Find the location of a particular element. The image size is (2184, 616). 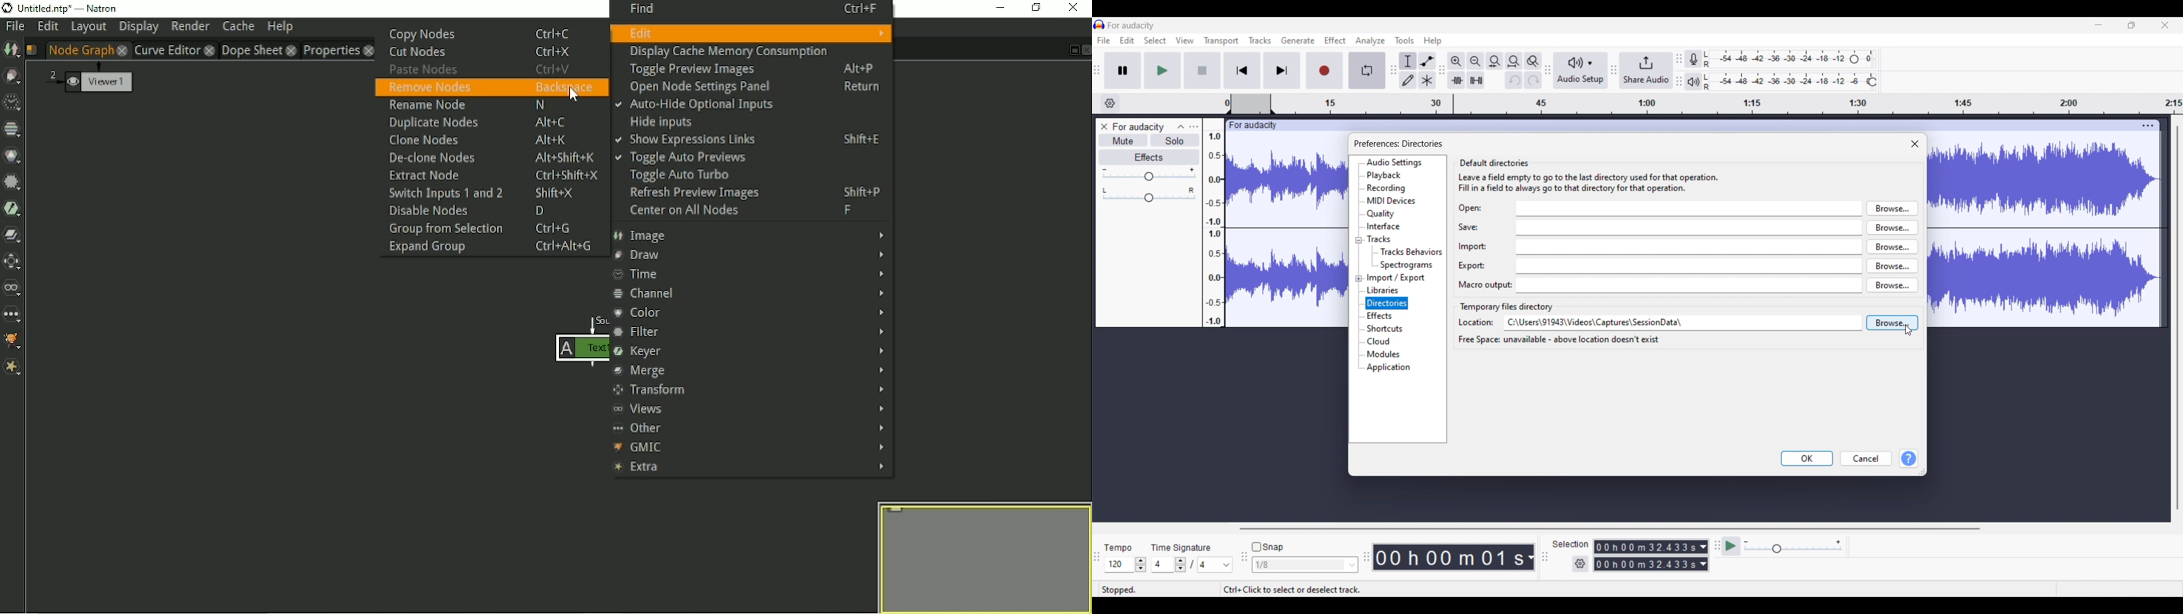

Selection tool is located at coordinates (1408, 61).